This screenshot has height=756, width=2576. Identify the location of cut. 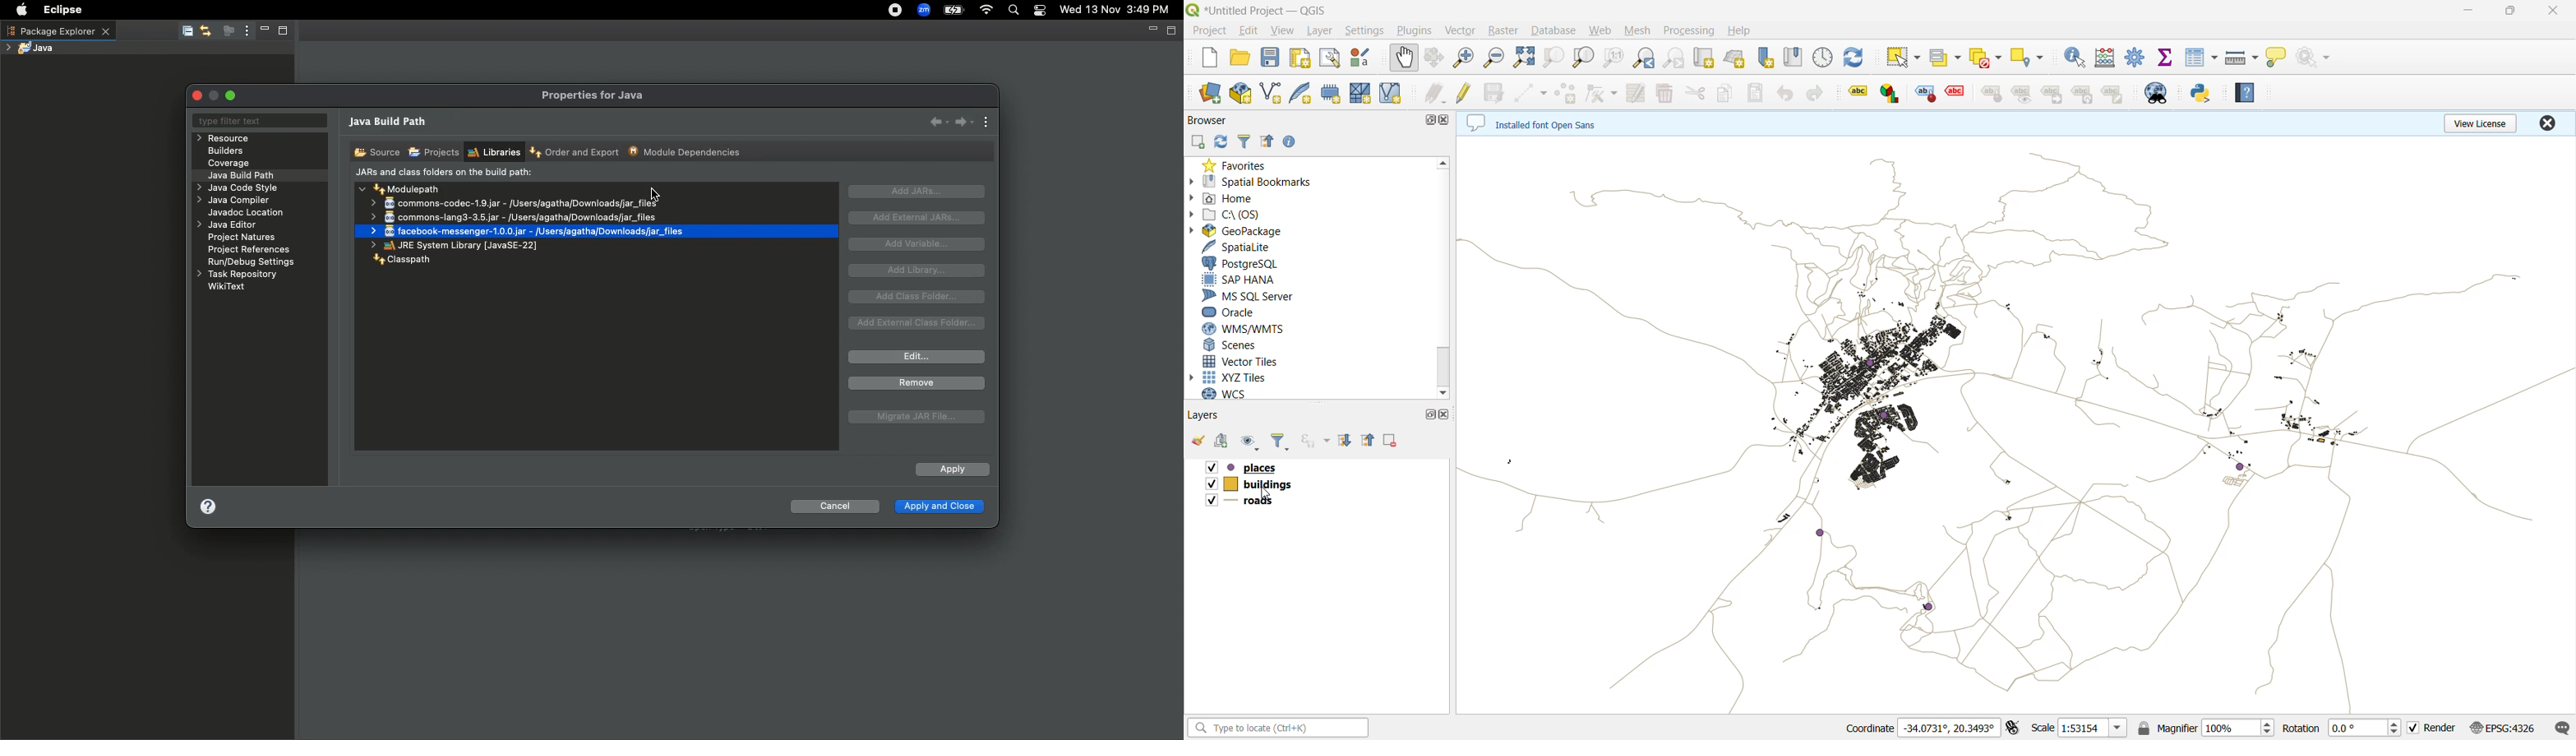
(1693, 92).